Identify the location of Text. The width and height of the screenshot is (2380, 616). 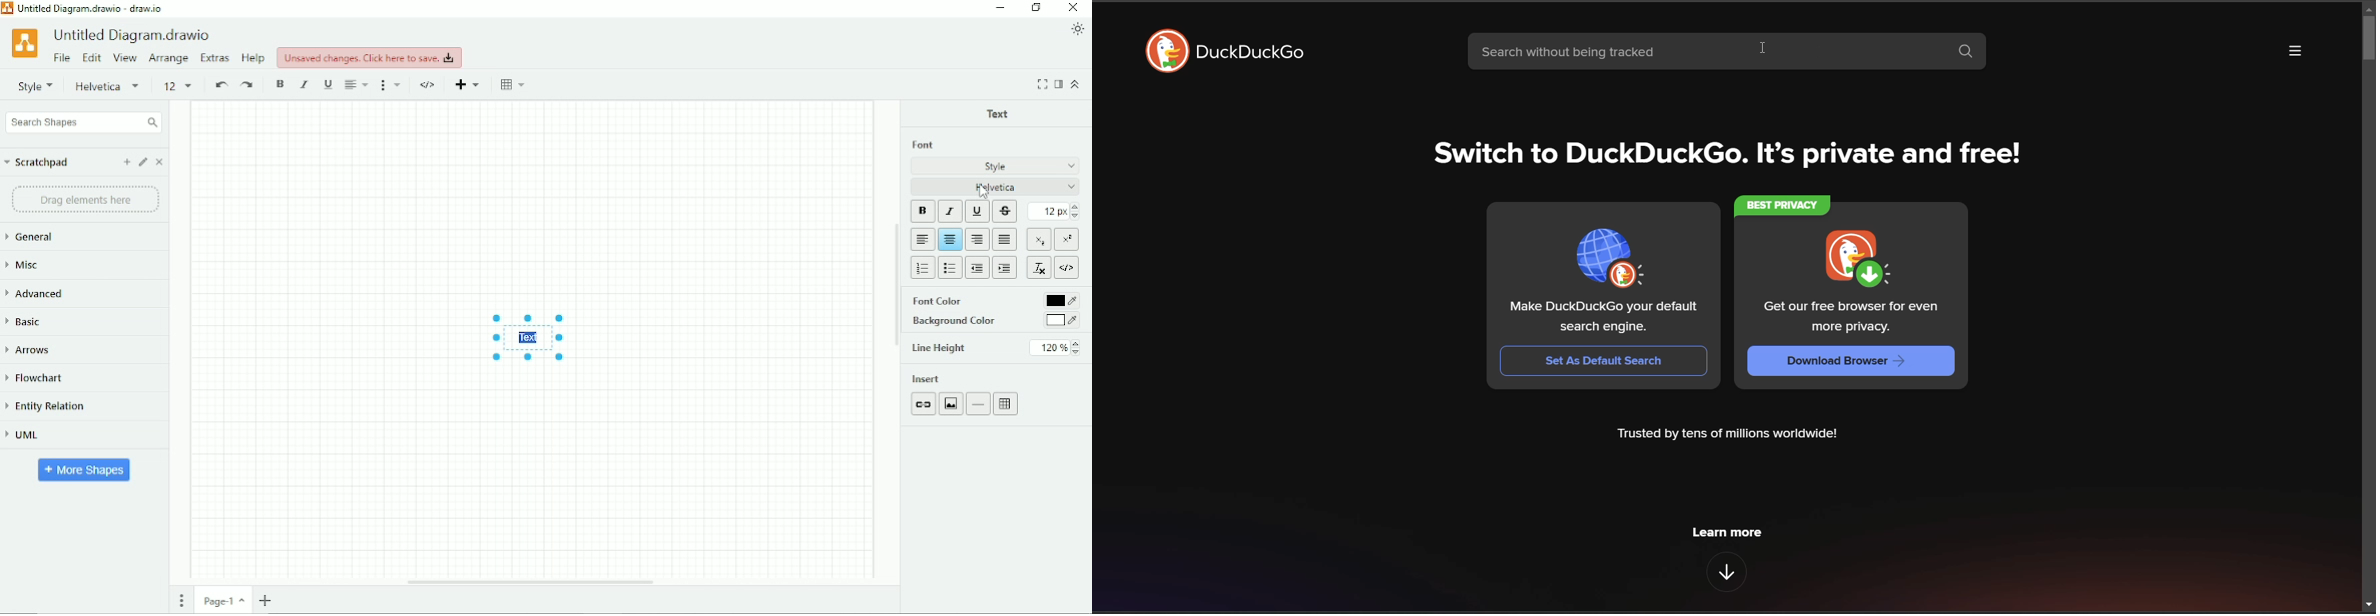
(998, 113).